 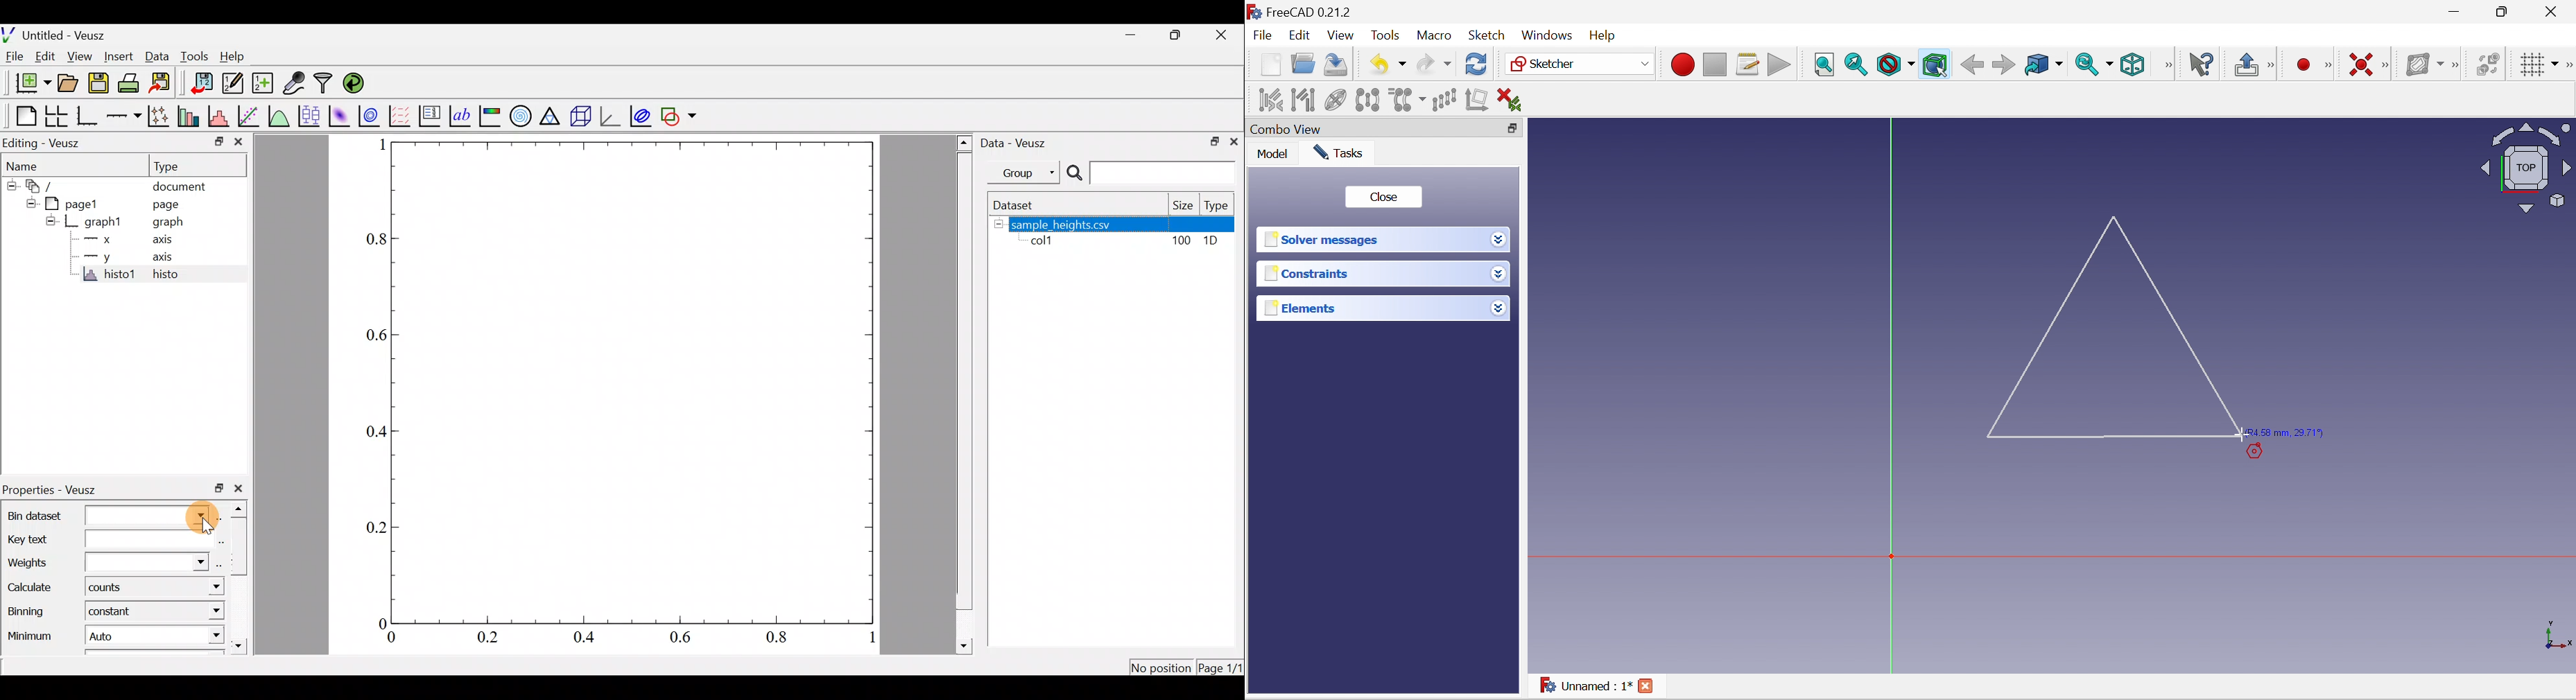 What do you see at coordinates (2555, 10) in the screenshot?
I see `Close` at bounding box center [2555, 10].